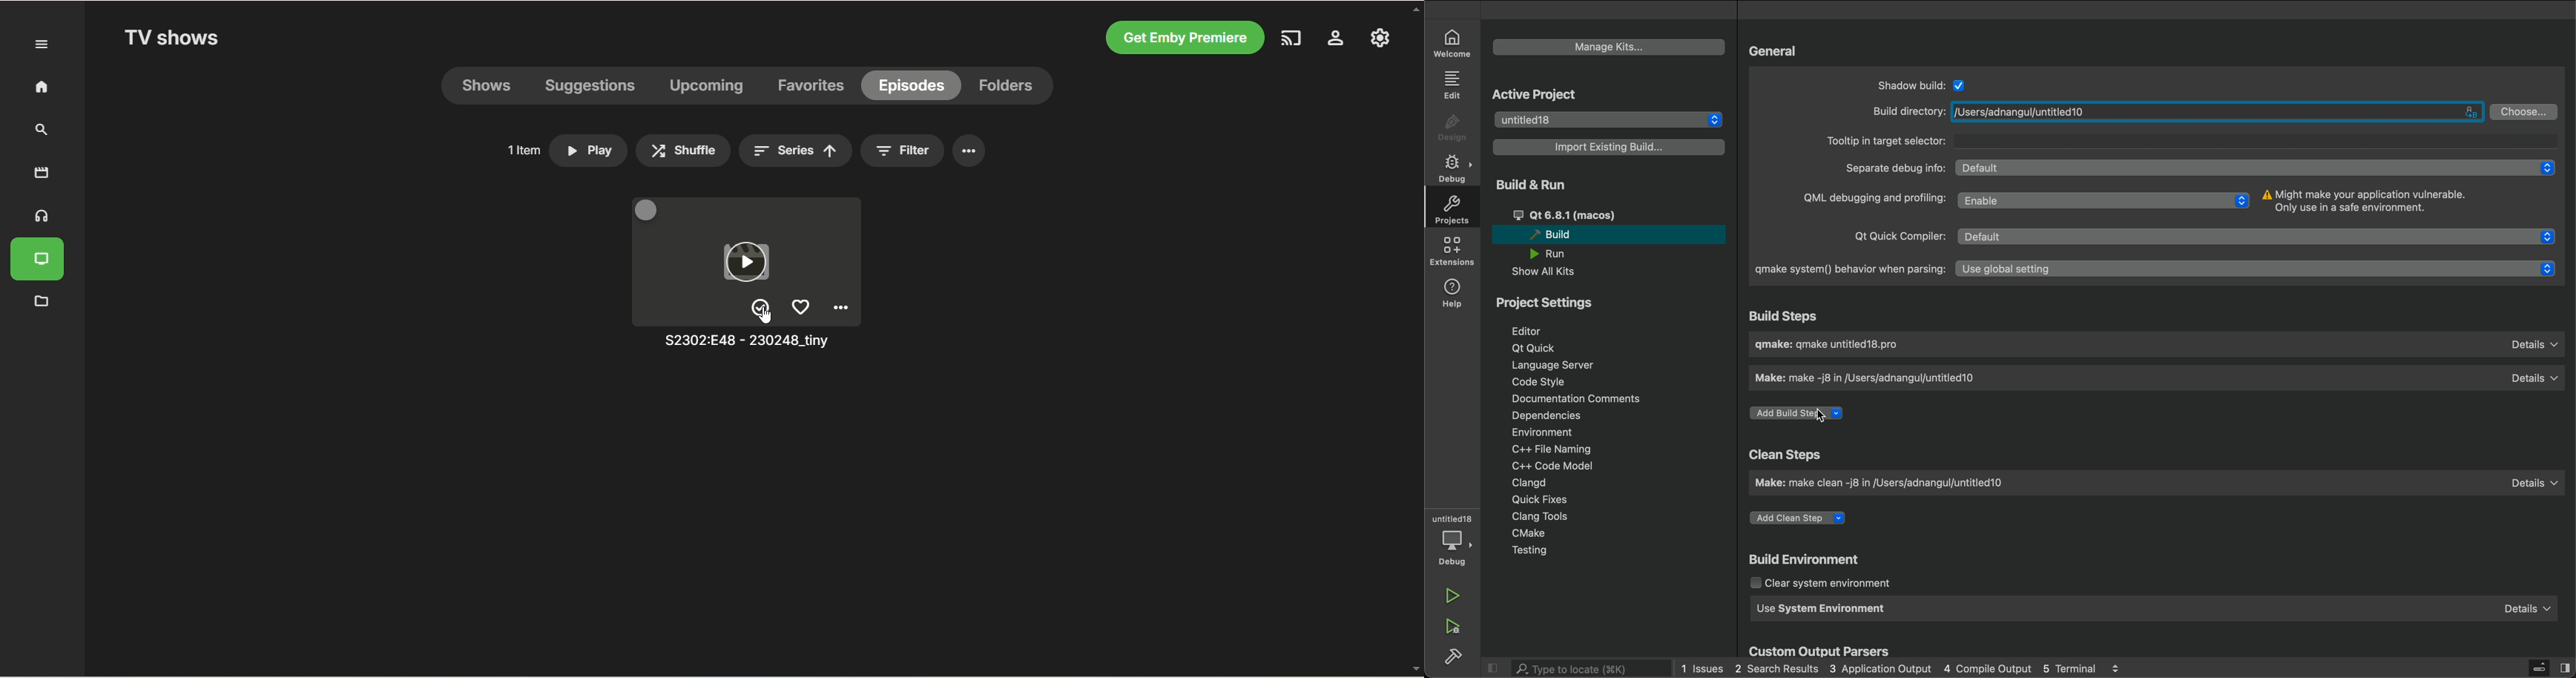  I want to click on logs, so click(2117, 667).